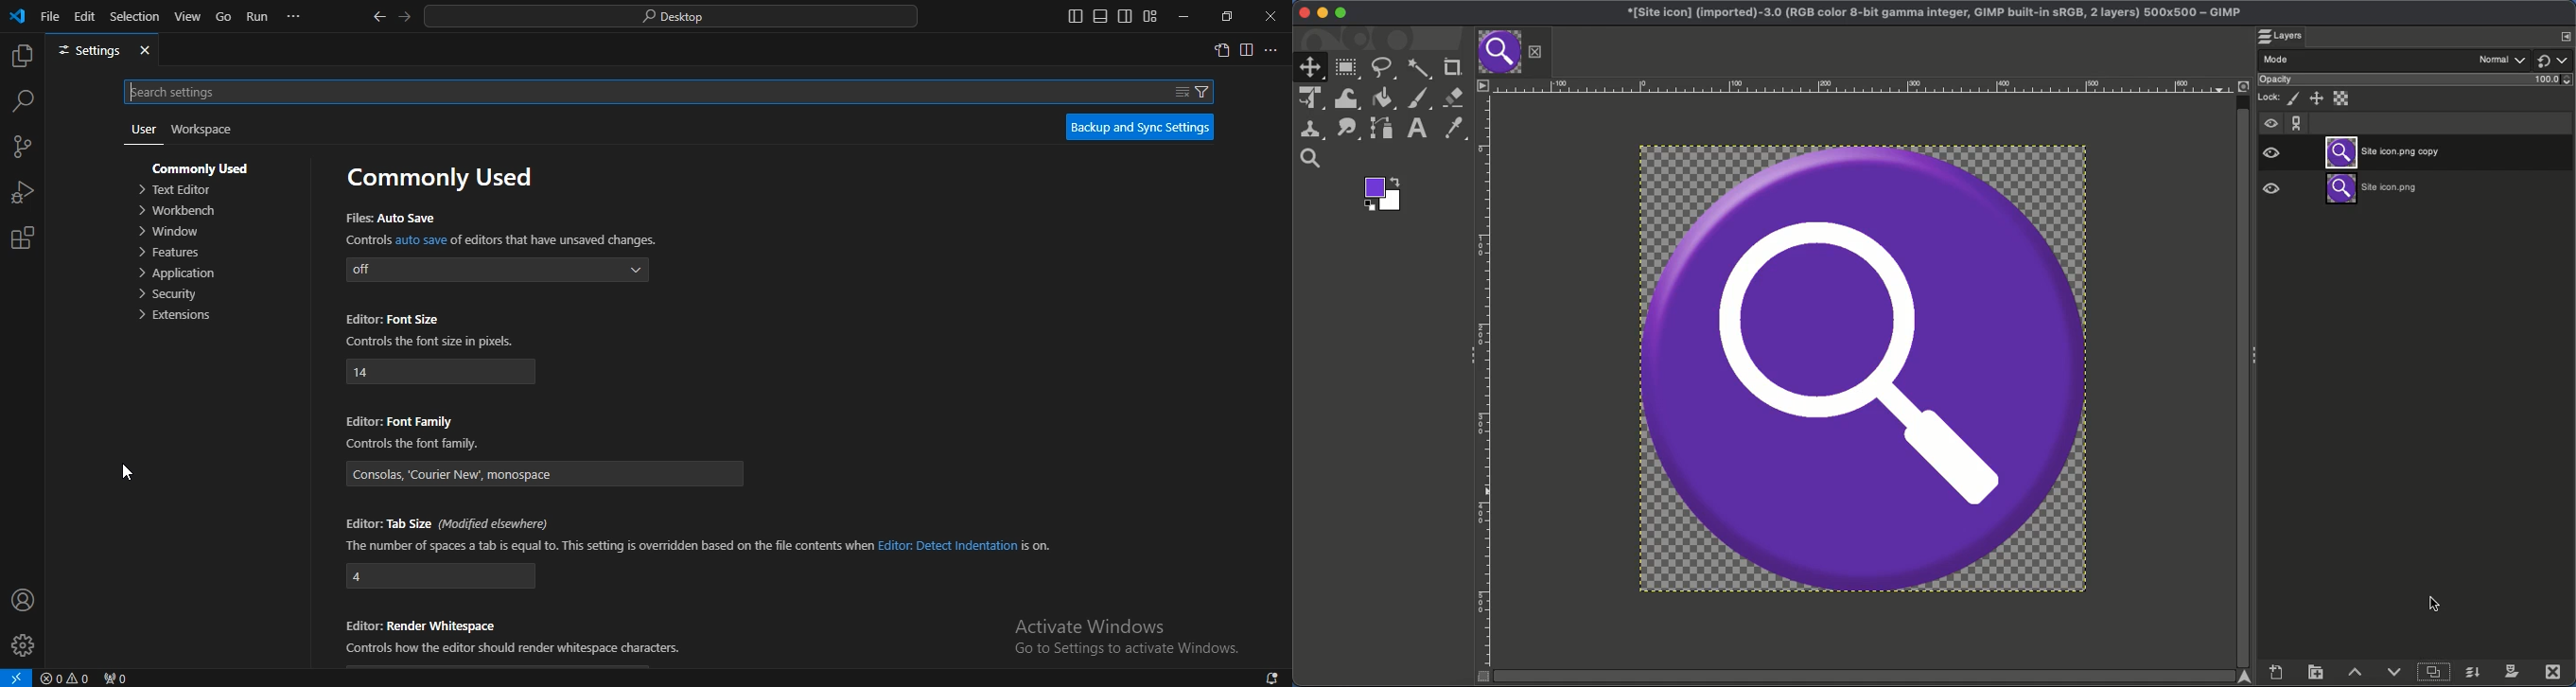 This screenshot has width=2576, height=700. I want to click on file, so click(51, 15).